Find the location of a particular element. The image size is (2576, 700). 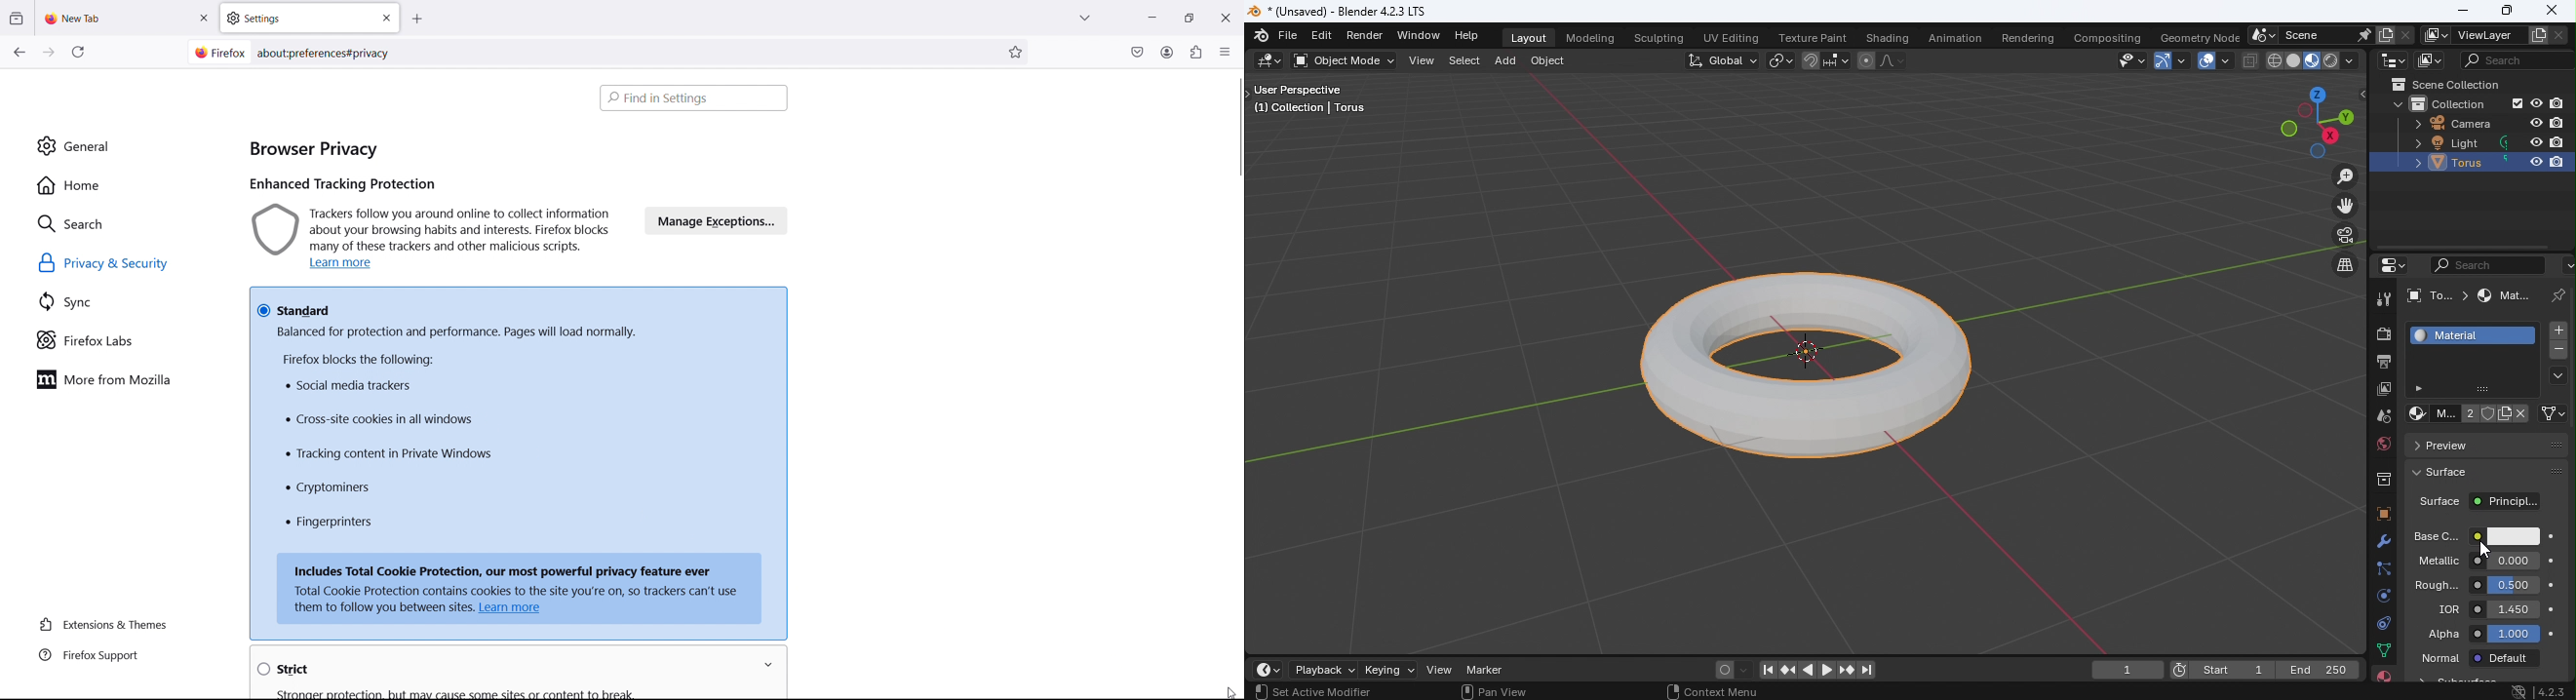

Switch the current view from perspective/orthographic prokection is located at coordinates (2327, 267).